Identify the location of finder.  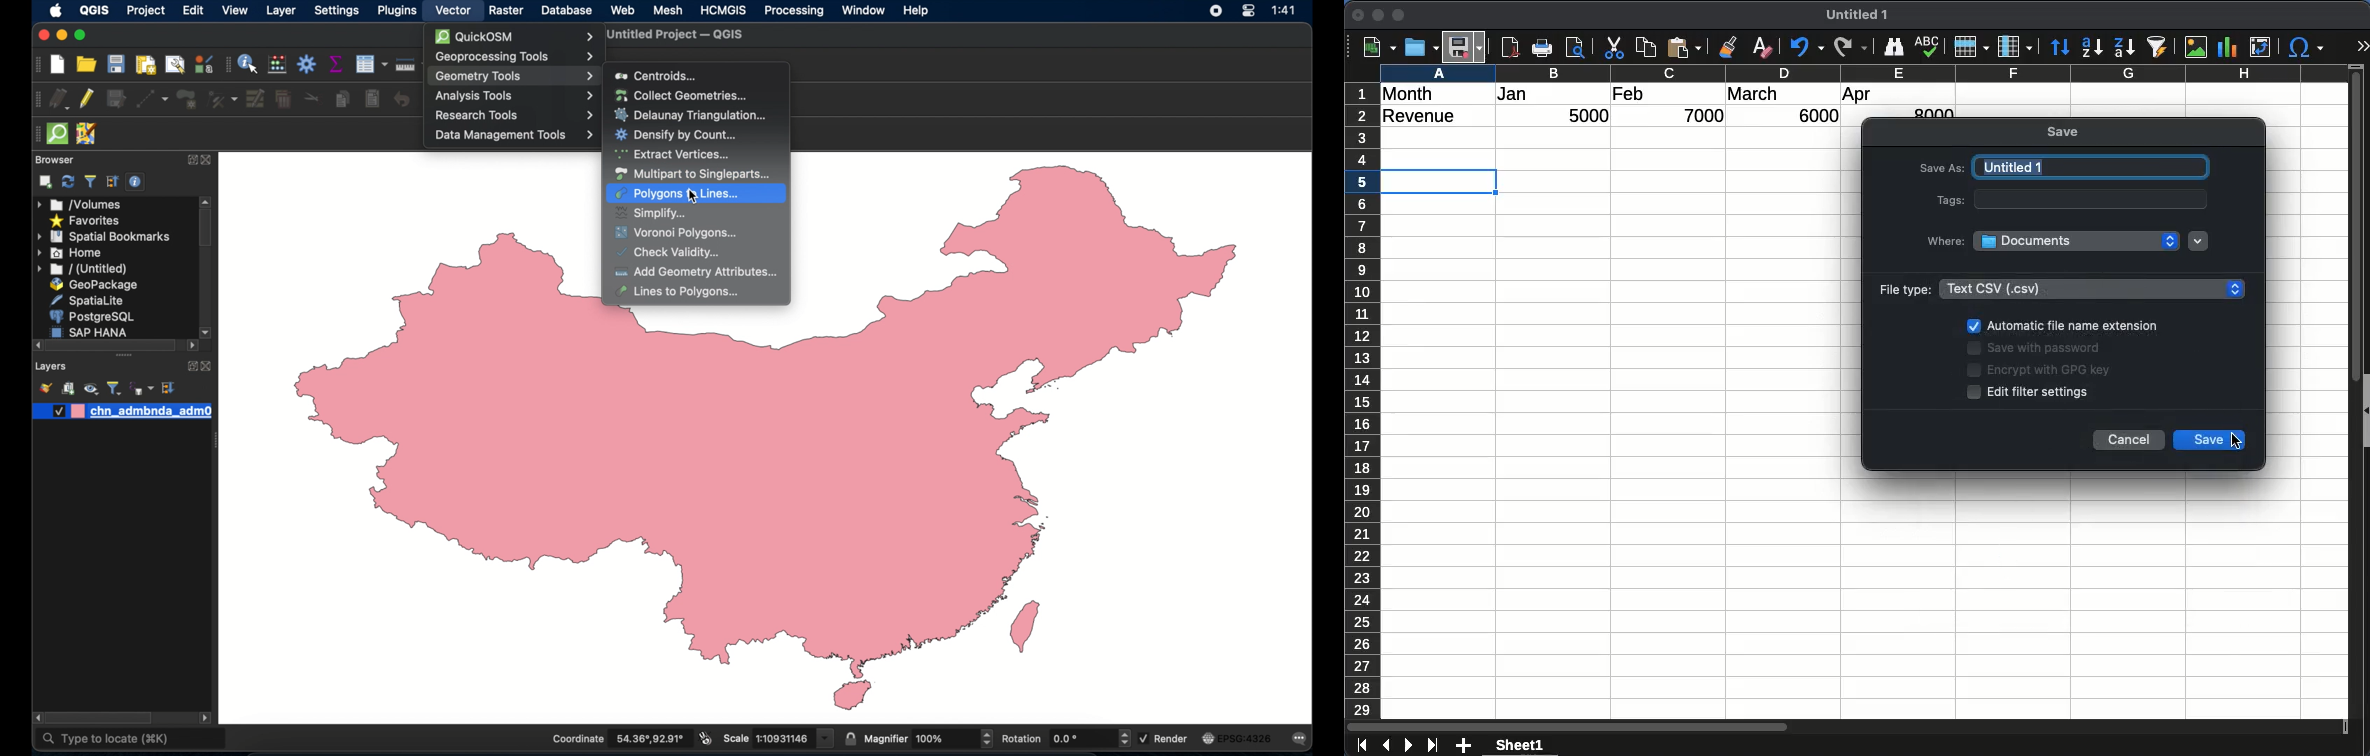
(1894, 47).